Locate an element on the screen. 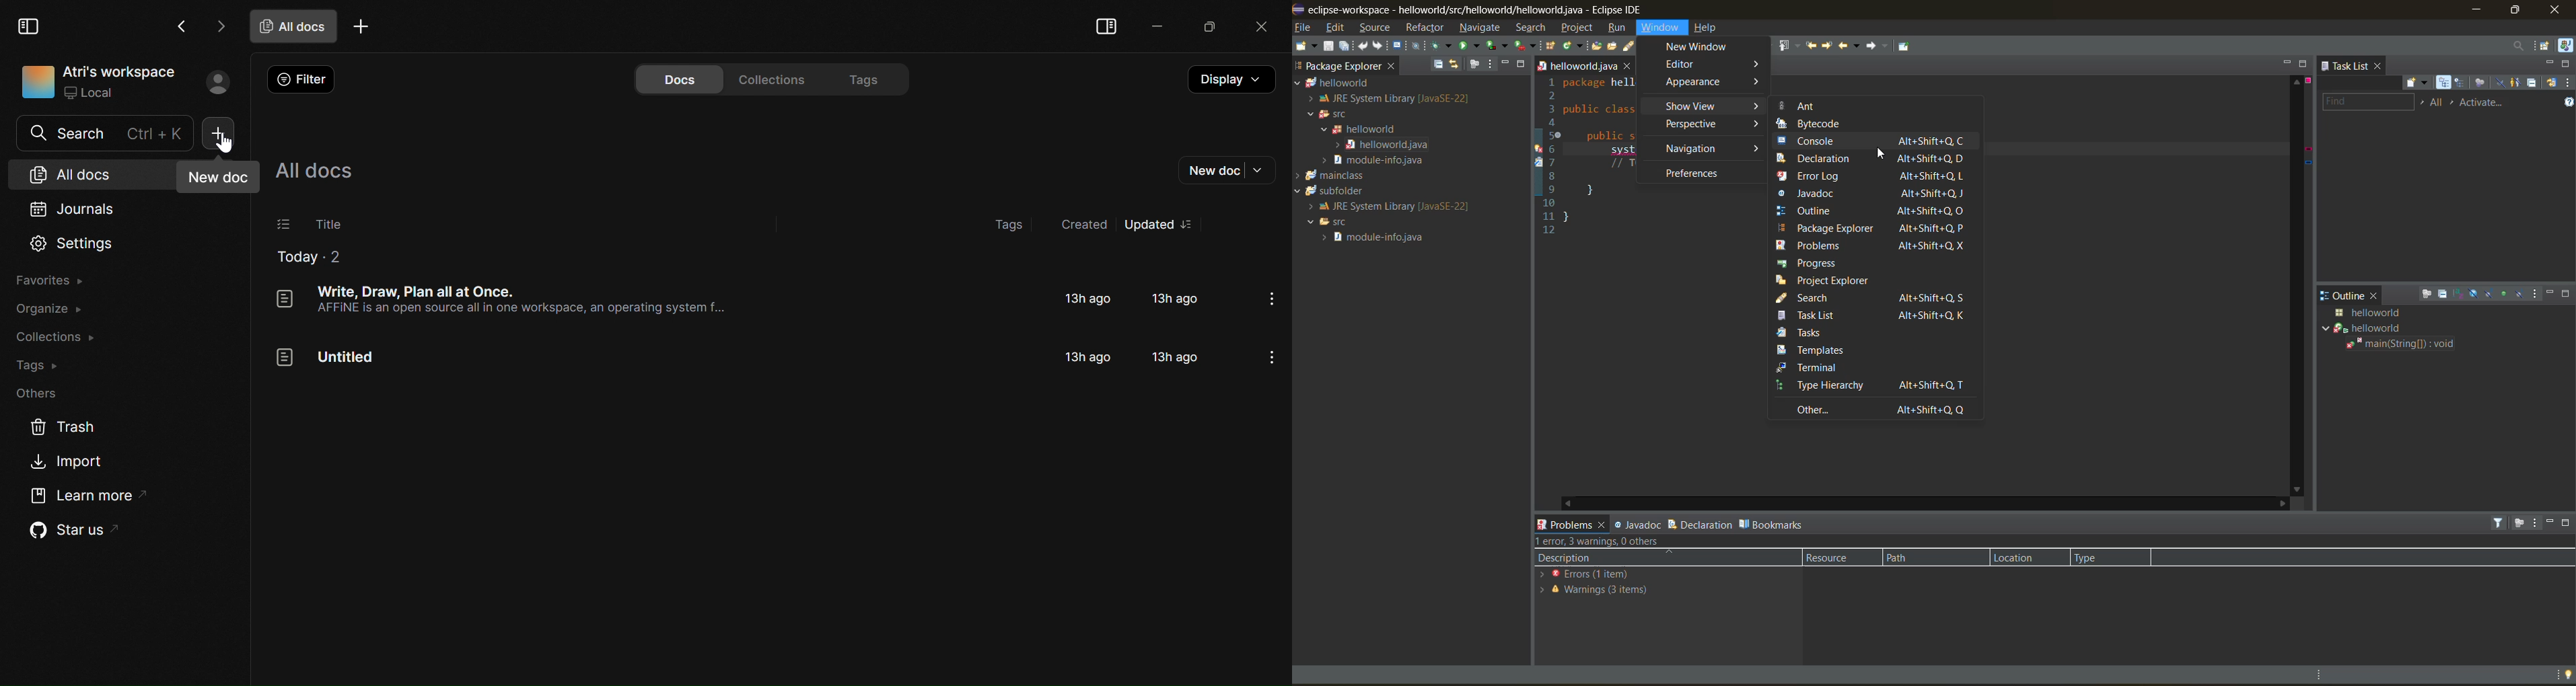 The image size is (2576, 700). Tags is located at coordinates (37, 364).